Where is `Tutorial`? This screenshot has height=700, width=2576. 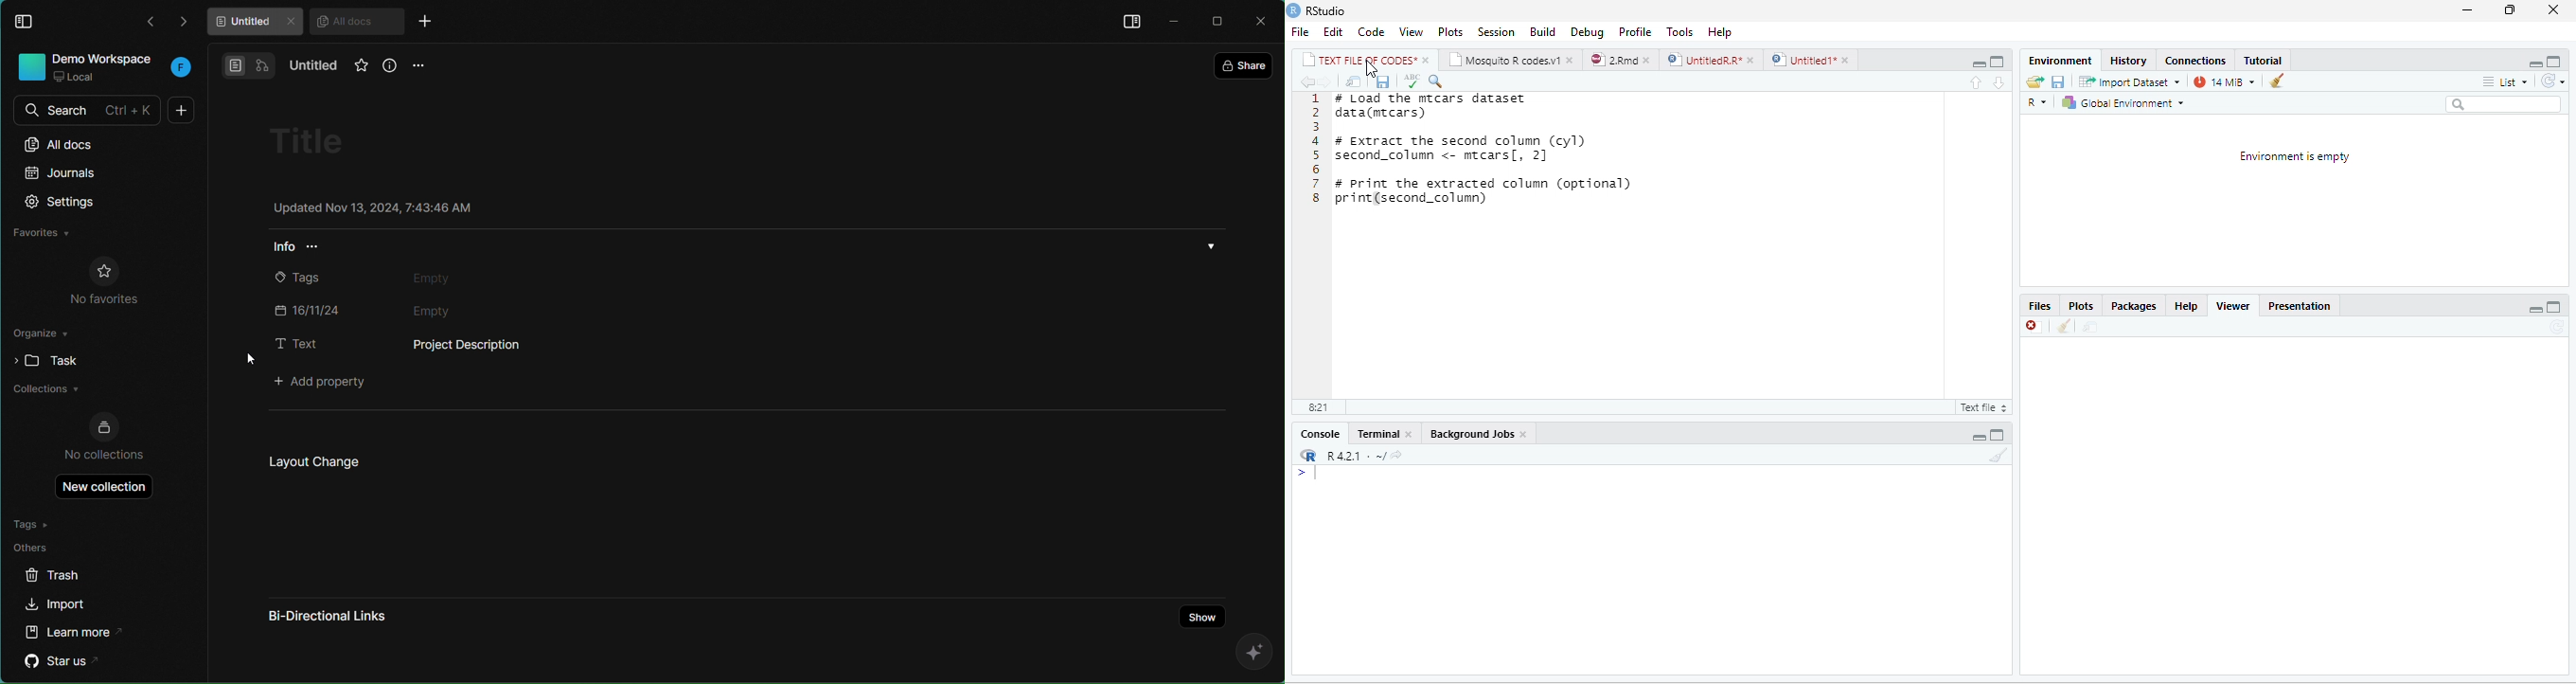
Tutorial is located at coordinates (2262, 59).